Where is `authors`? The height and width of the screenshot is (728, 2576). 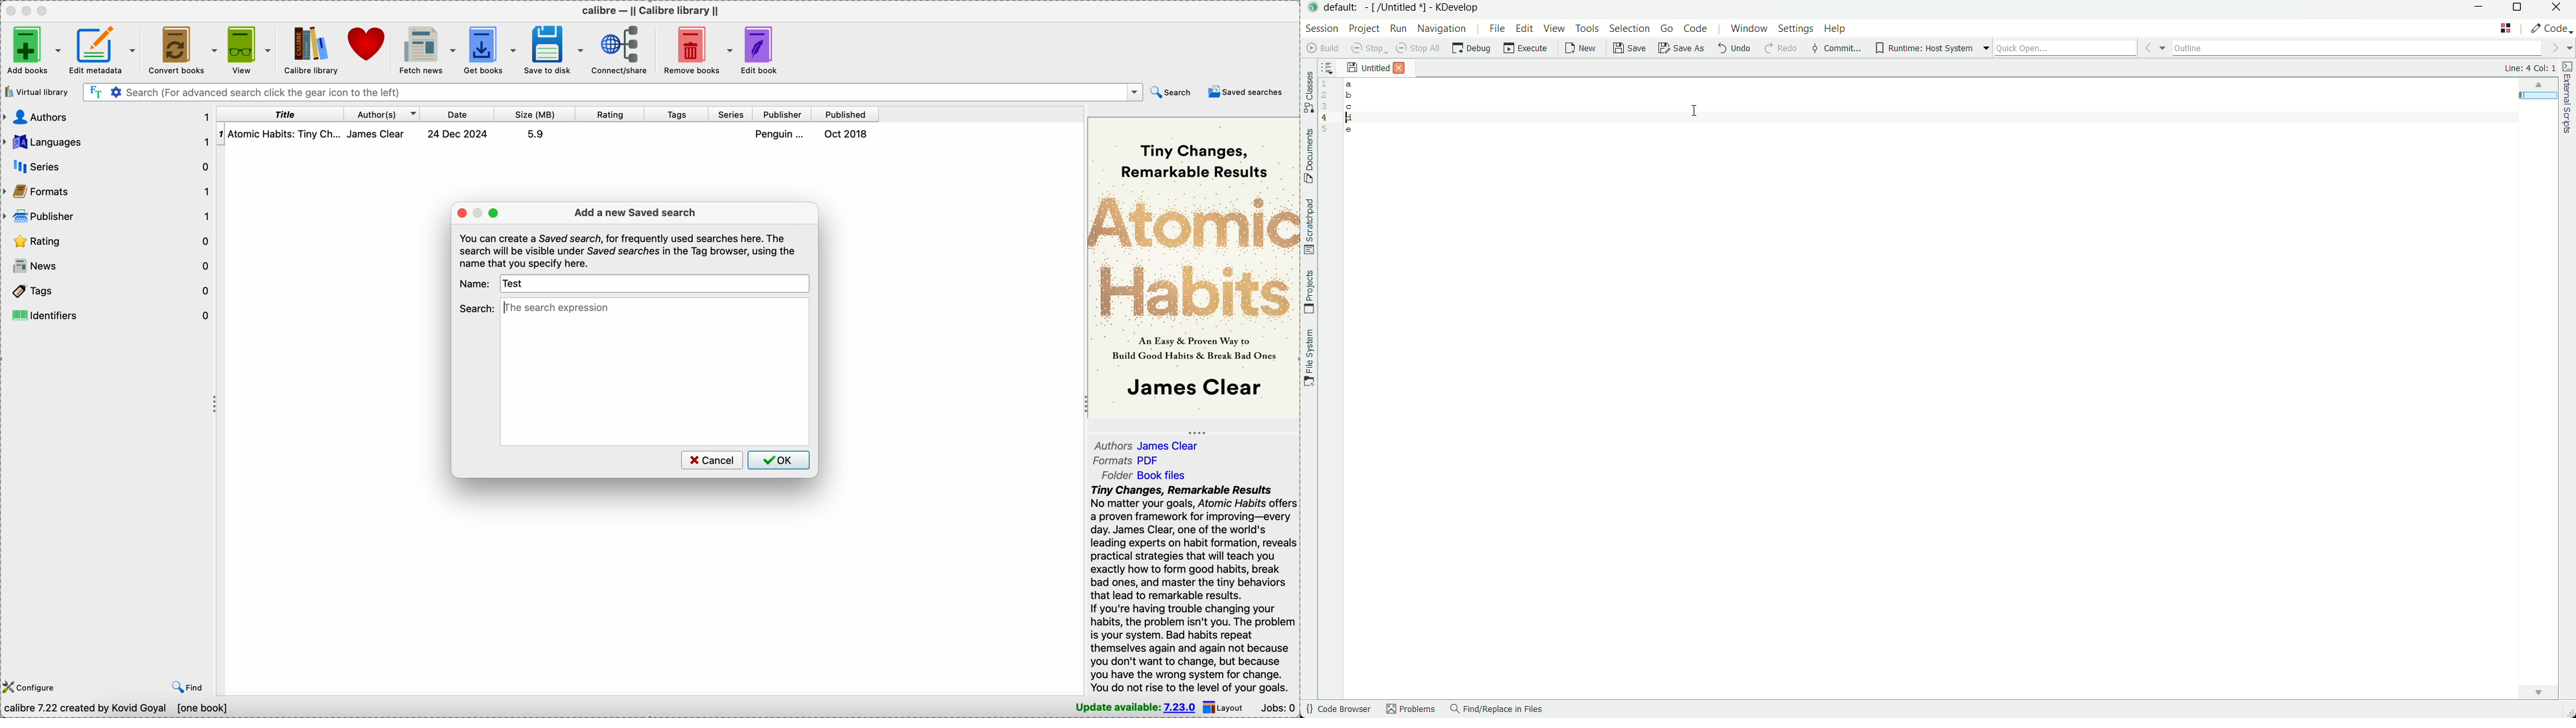 authors is located at coordinates (382, 114).